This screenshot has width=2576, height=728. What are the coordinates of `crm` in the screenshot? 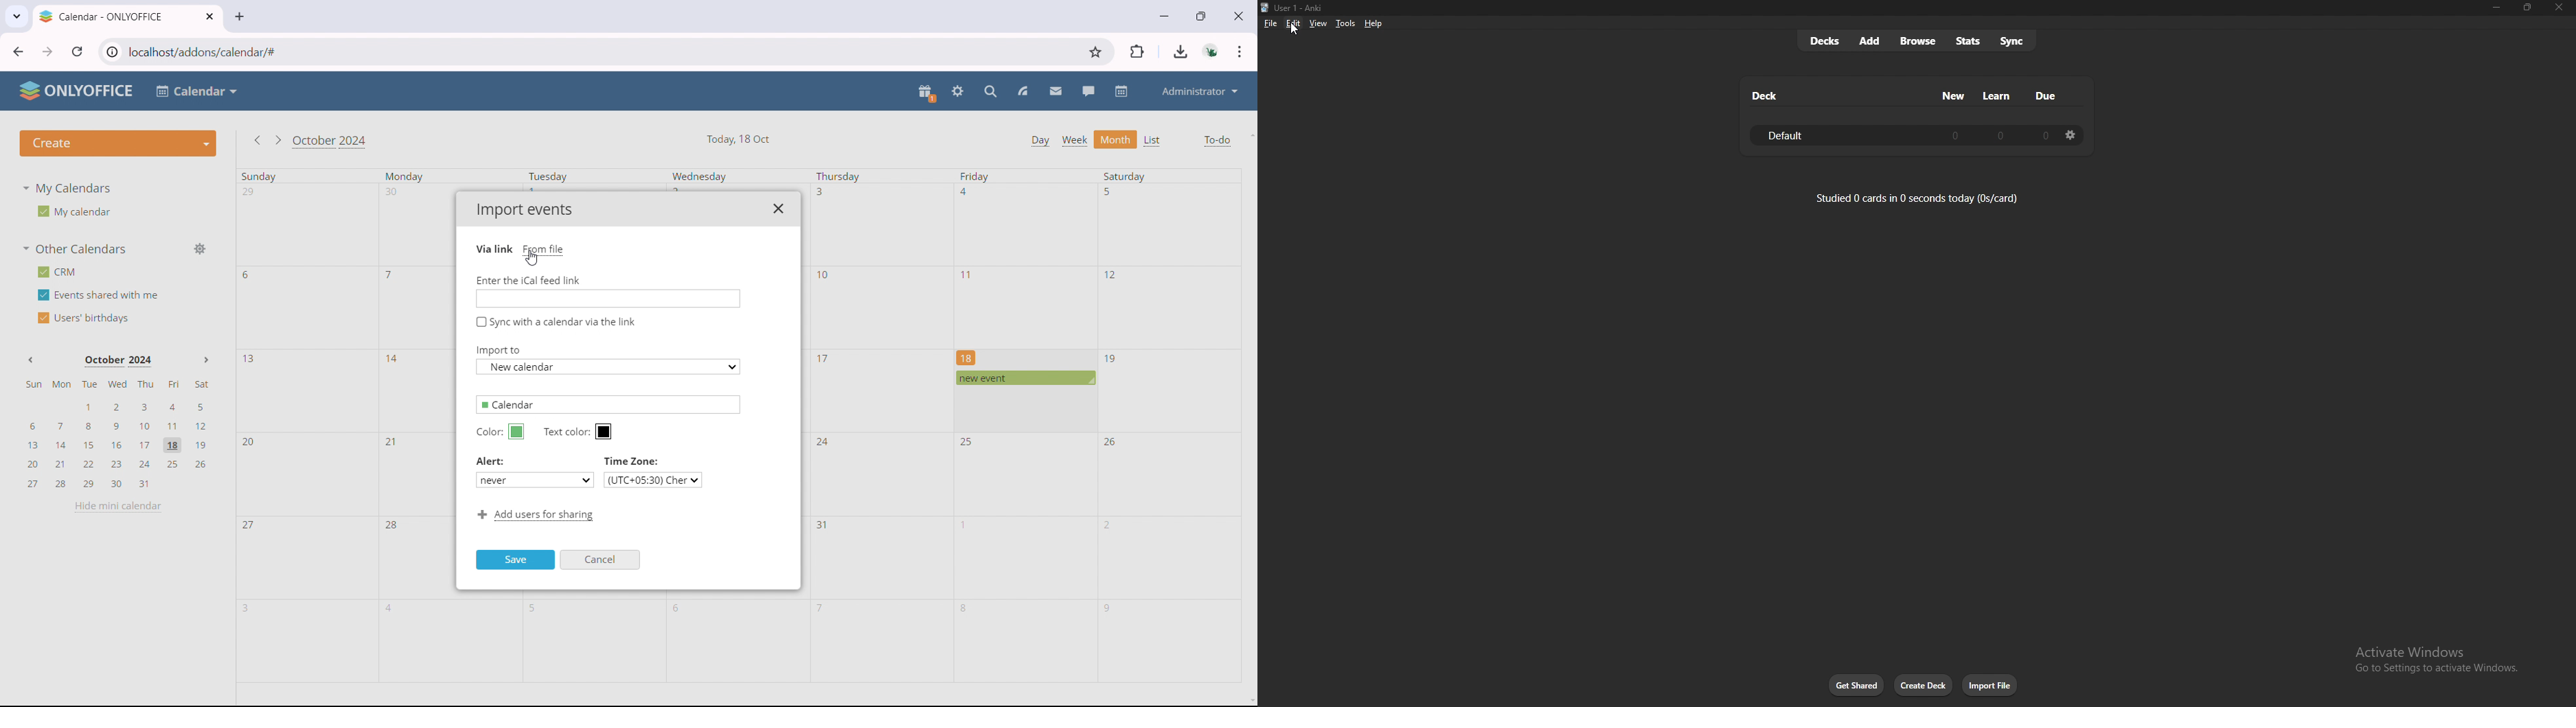 It's located at (57, 272).